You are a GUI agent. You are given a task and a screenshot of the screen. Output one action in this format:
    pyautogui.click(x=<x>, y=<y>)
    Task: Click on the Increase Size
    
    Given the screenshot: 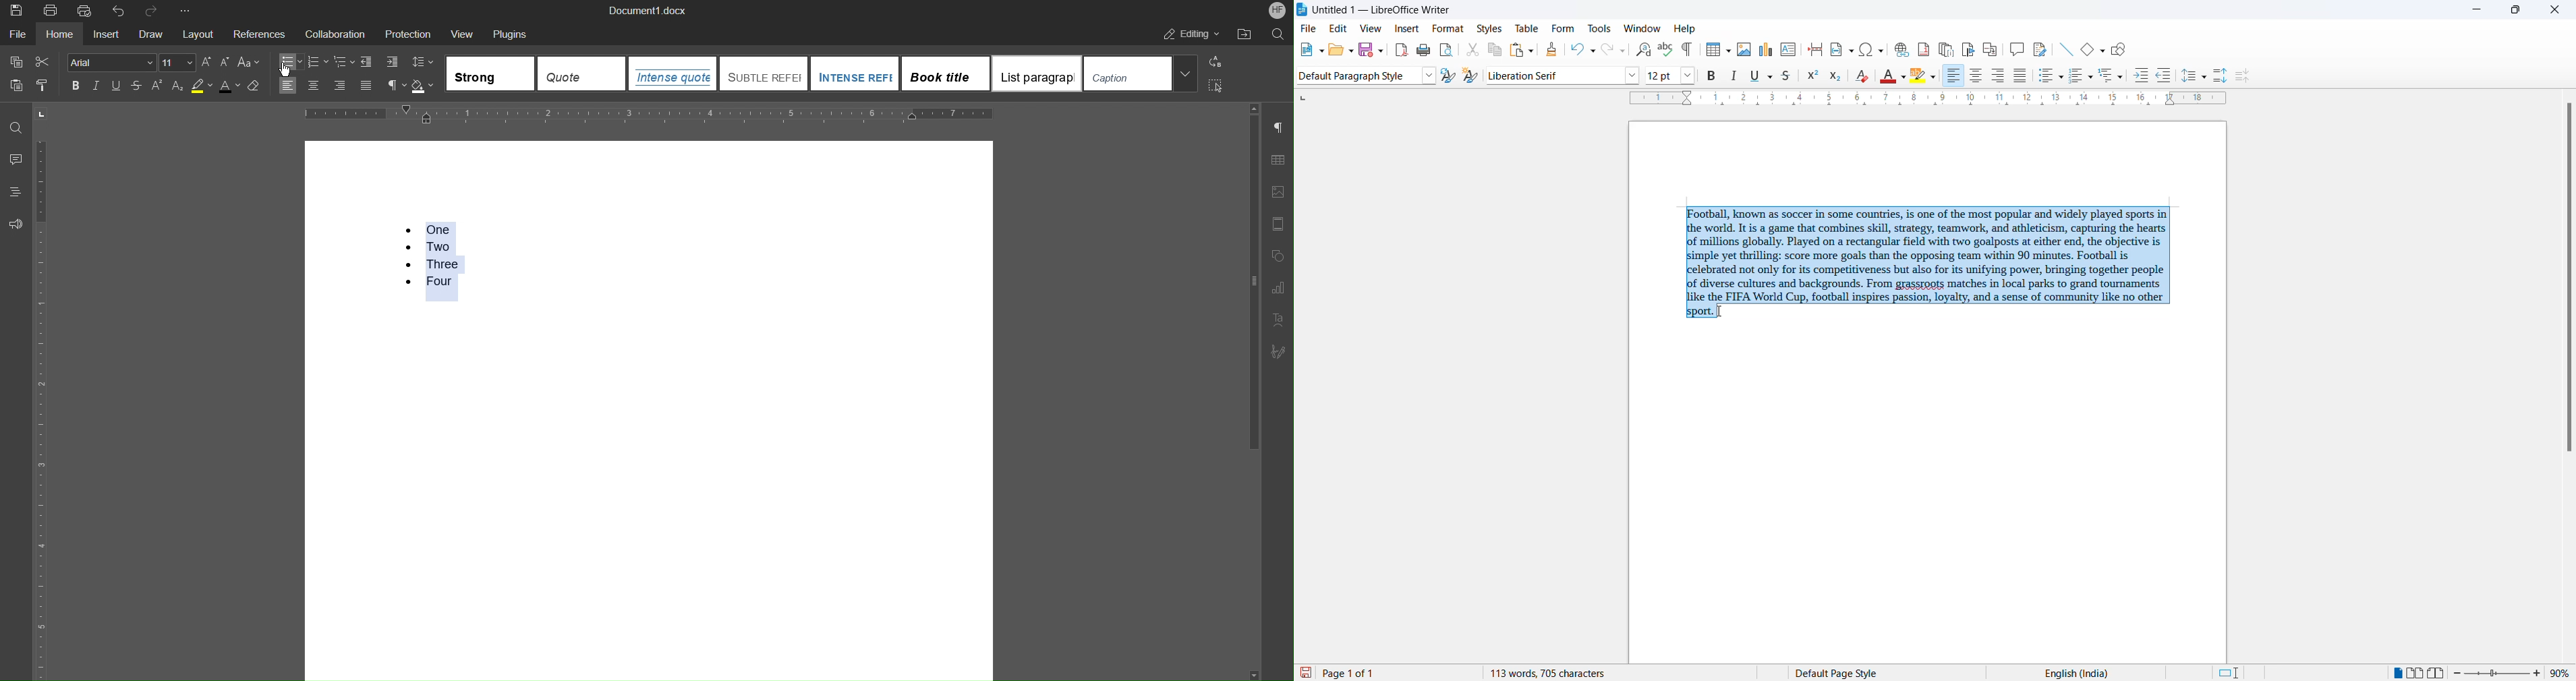 What is the action you would take?
    pyautogui.click(x=206, y=63)
    